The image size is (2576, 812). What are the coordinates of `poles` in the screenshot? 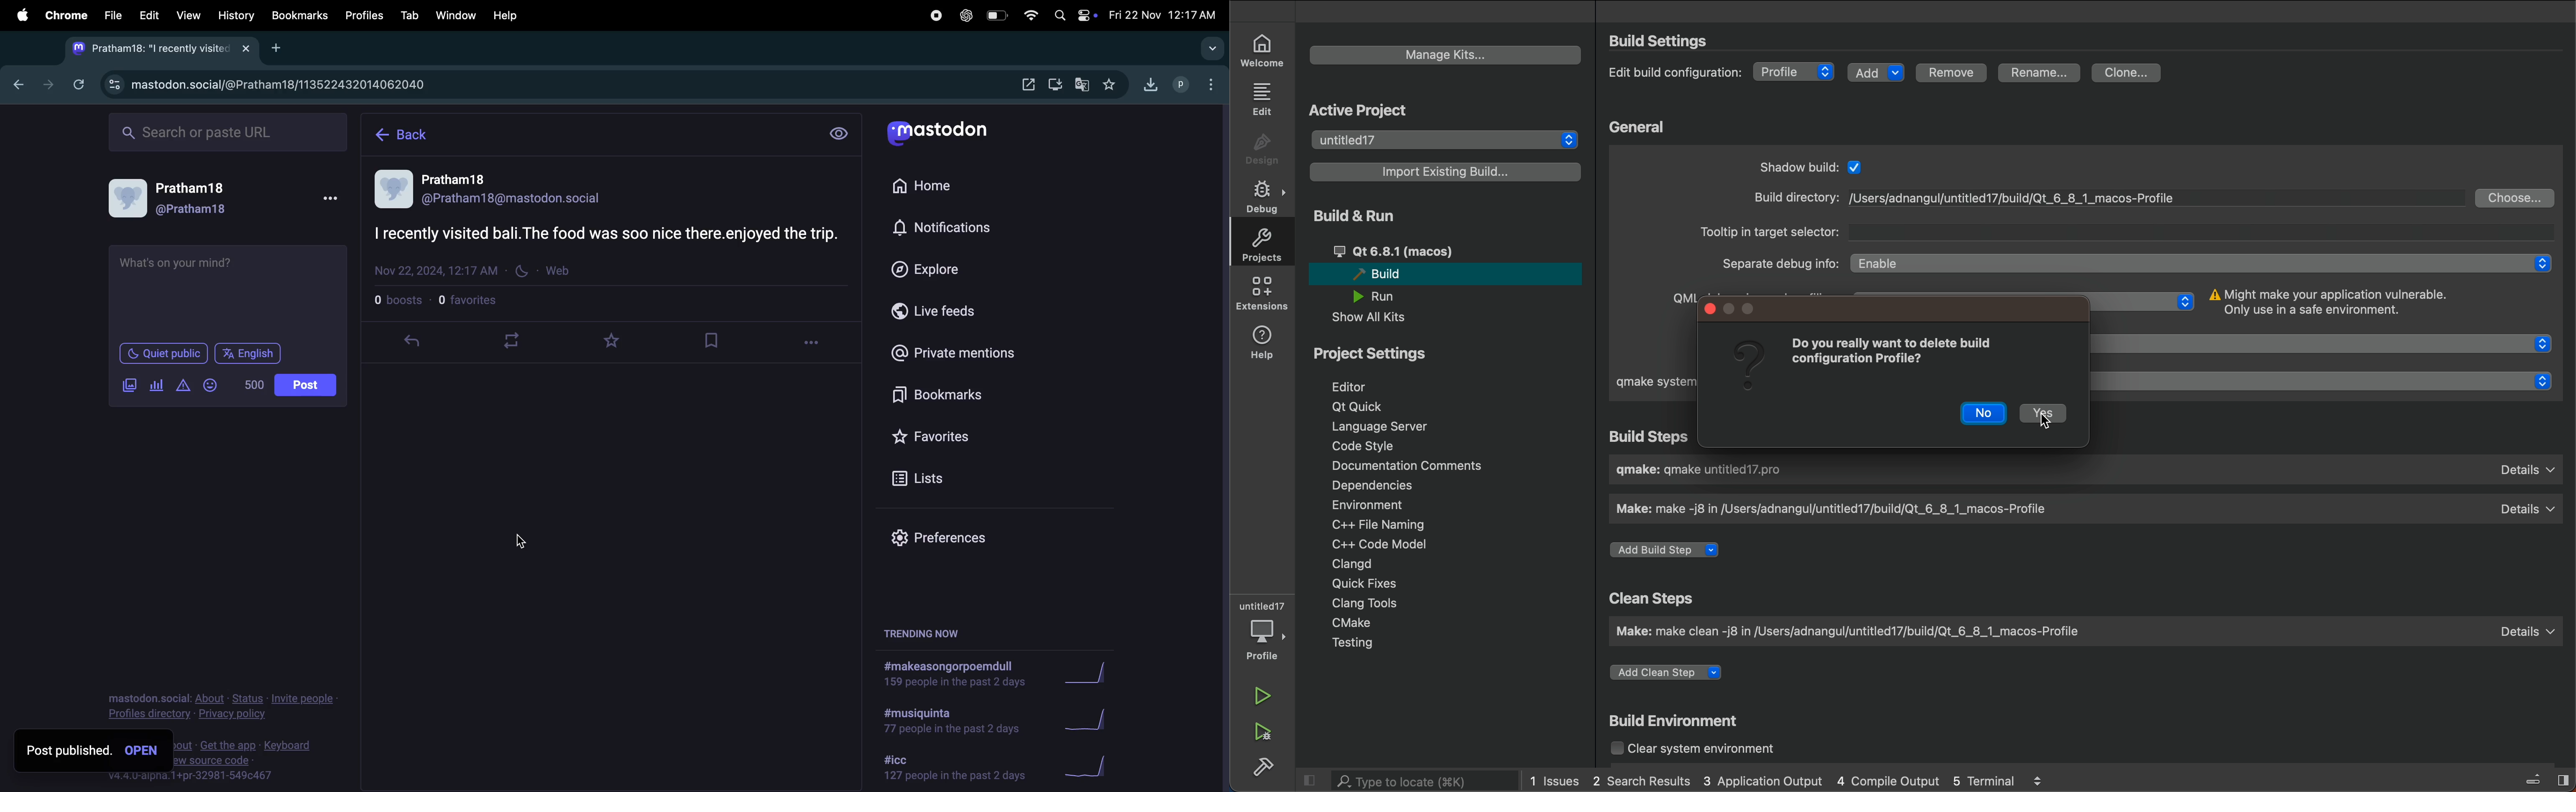 It's located at (155, 384).